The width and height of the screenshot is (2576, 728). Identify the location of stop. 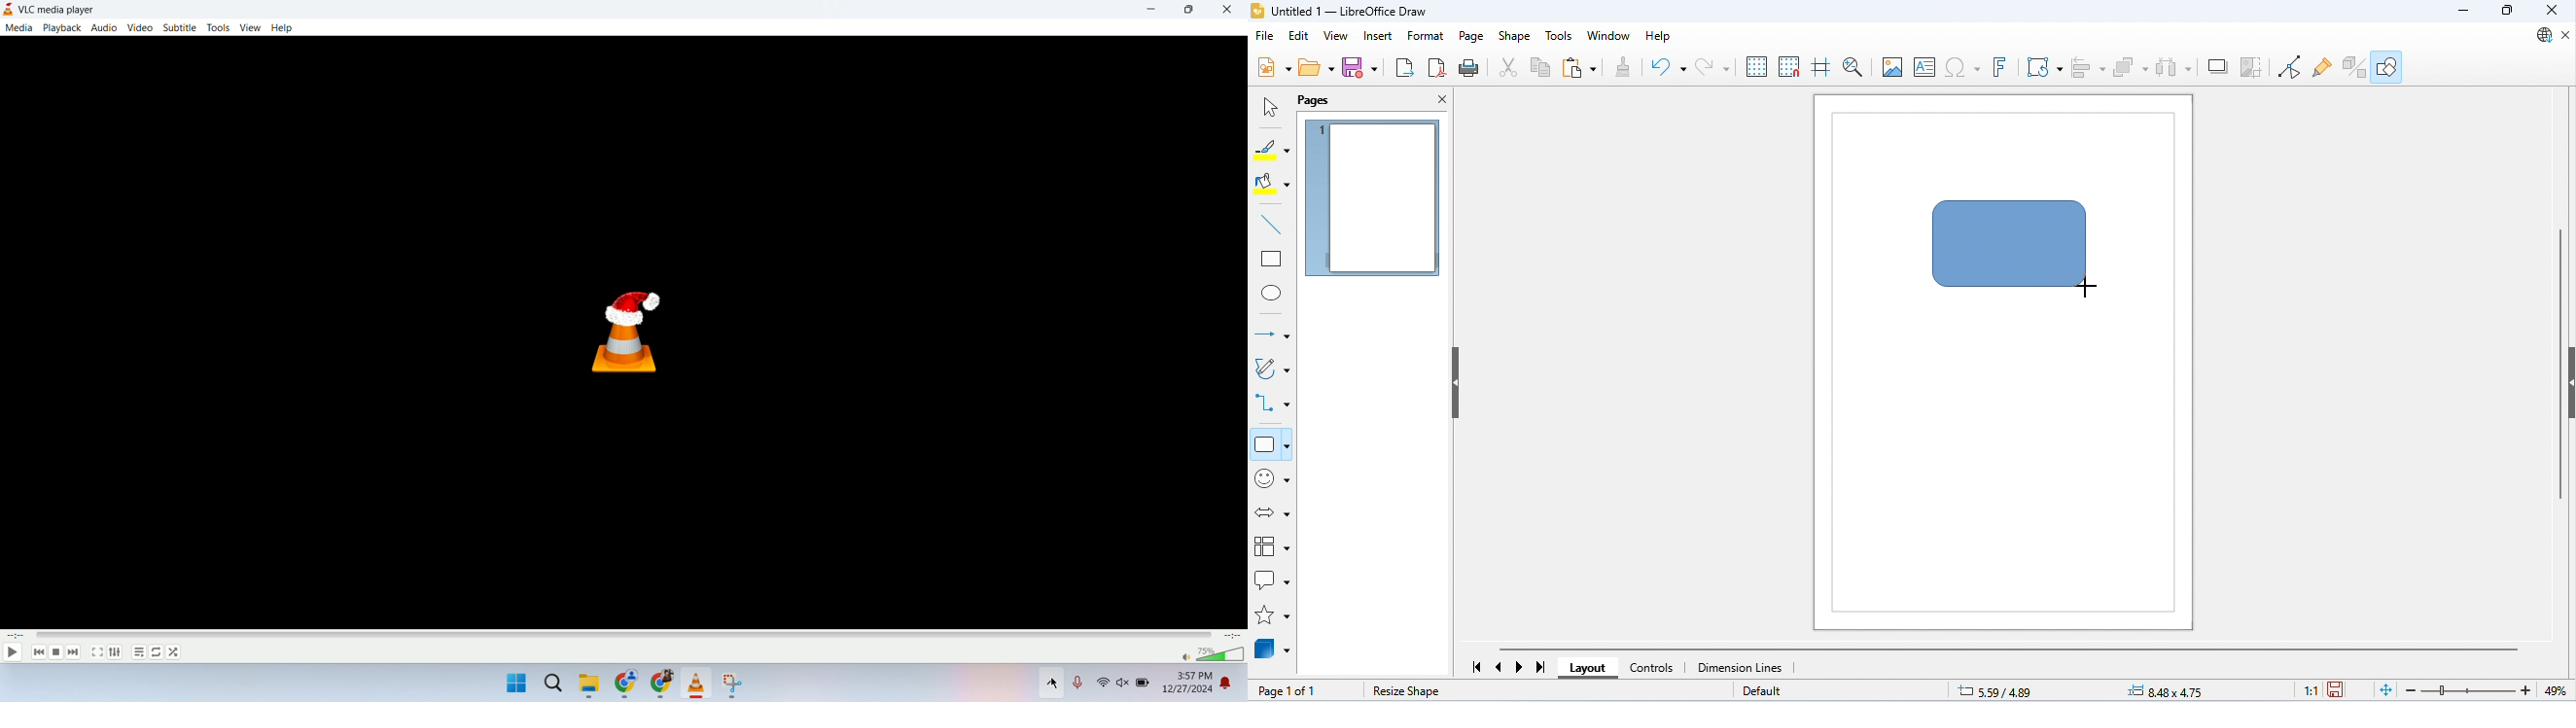
(55, 653).